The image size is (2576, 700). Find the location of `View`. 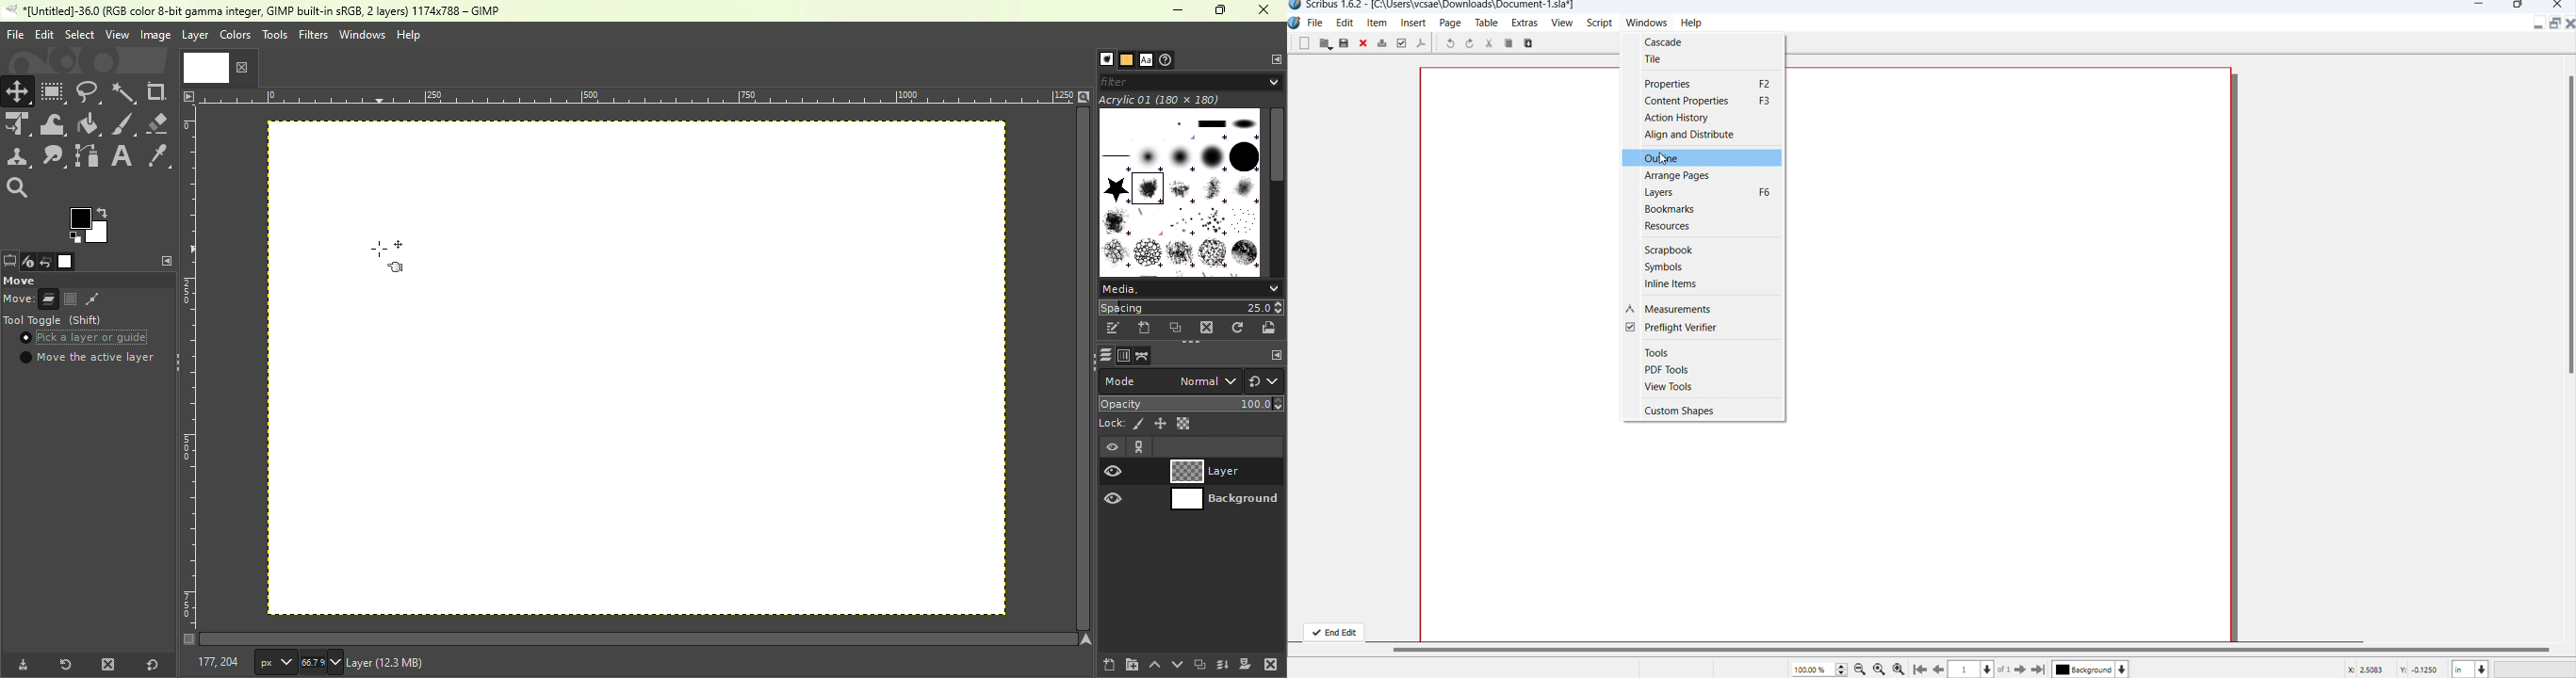

View is located at coordinates (115, 34).